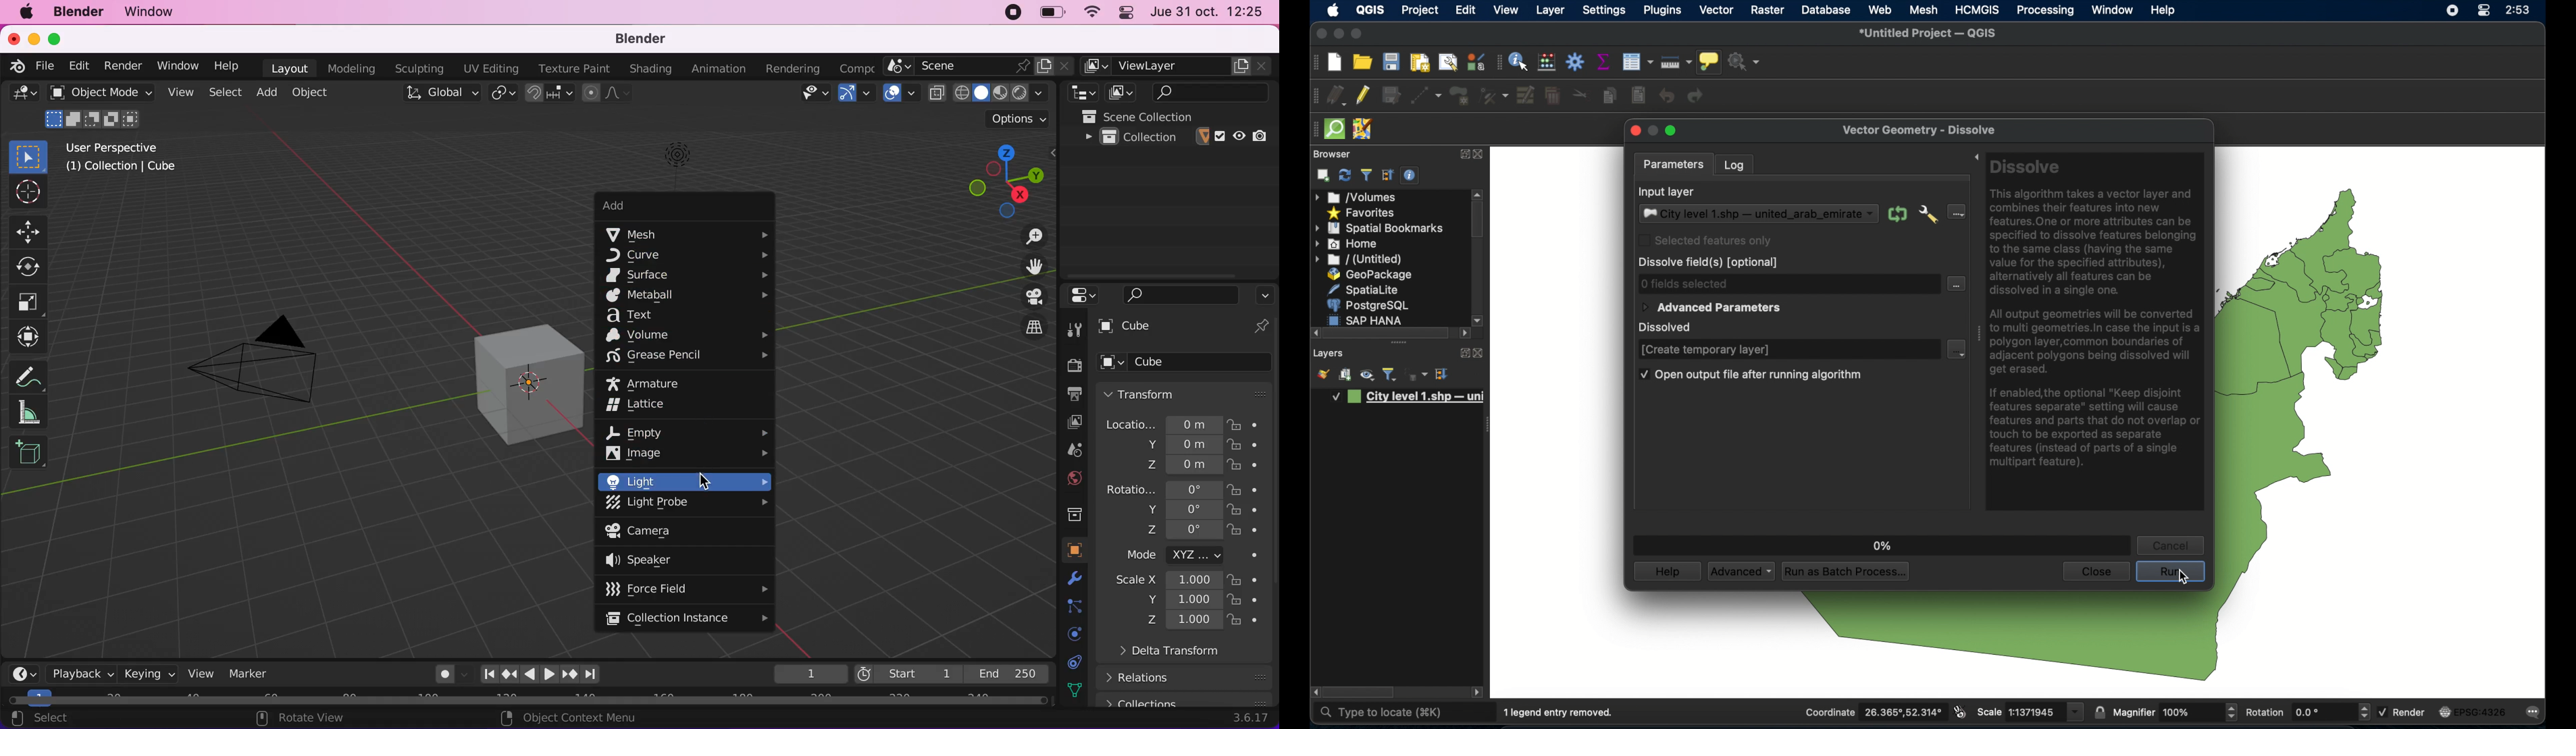 This screenshot has height=756, width=2576. Describe the element at coordinates (907, 672) in the screenshot. I see `Start 1` at that location.